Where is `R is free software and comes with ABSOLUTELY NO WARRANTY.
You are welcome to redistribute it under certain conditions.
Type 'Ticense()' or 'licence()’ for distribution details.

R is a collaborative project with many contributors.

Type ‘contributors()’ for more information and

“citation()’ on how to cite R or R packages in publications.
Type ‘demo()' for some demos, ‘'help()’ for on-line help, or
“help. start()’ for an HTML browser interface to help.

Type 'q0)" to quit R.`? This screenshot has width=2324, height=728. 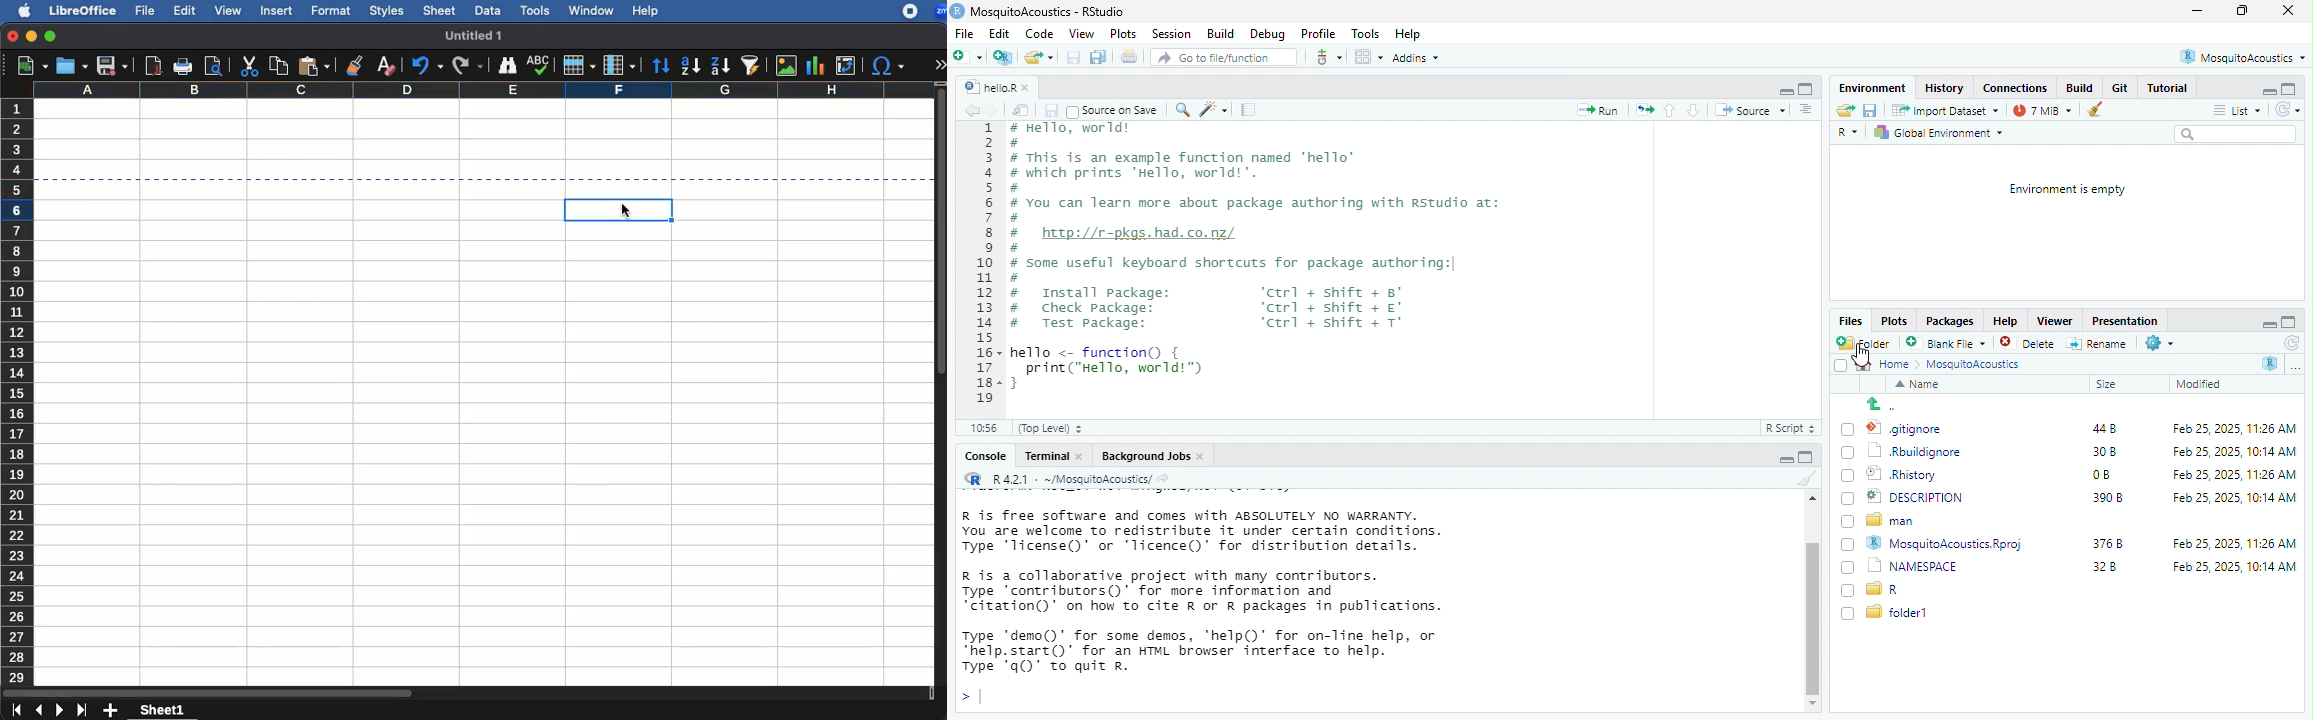
R is free software and comes with ABSOLUTELY NO WARRANTY.
You are welcome to redistribute it under certain conditions.
Type 'Ticense()' or 'licence()’ for distribution details.

R is a collaborative project with many contributors.

Type ‘contributors()’ for more information and

“citation()’ on how to cite R or R packages in publications.
Type ‘demo()' for some demos, ‘'help()’ for on-line help, or
“help. start()’ for an HTML browser interface to help.

Type 'q0)" to quit R. is located at coordinates (1240, 585).